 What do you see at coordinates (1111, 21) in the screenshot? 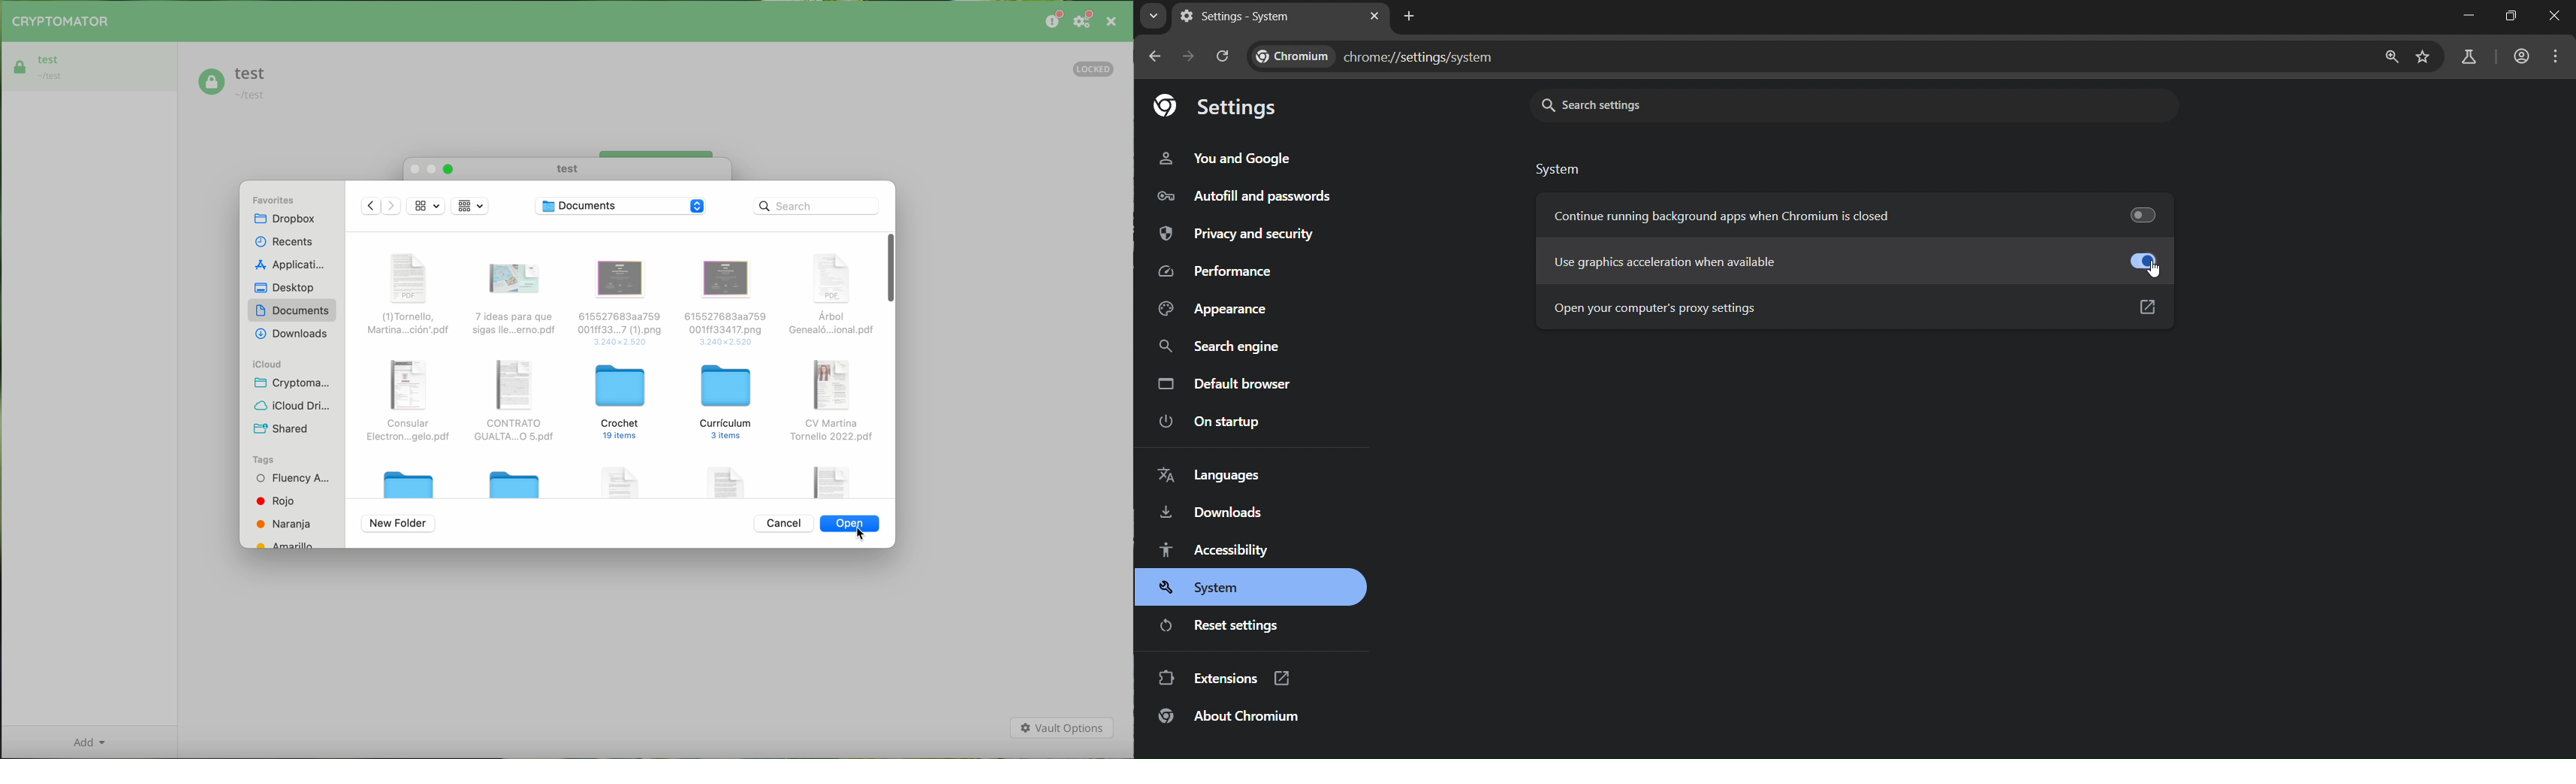
I see `close` at bounding box center [1111, 21].